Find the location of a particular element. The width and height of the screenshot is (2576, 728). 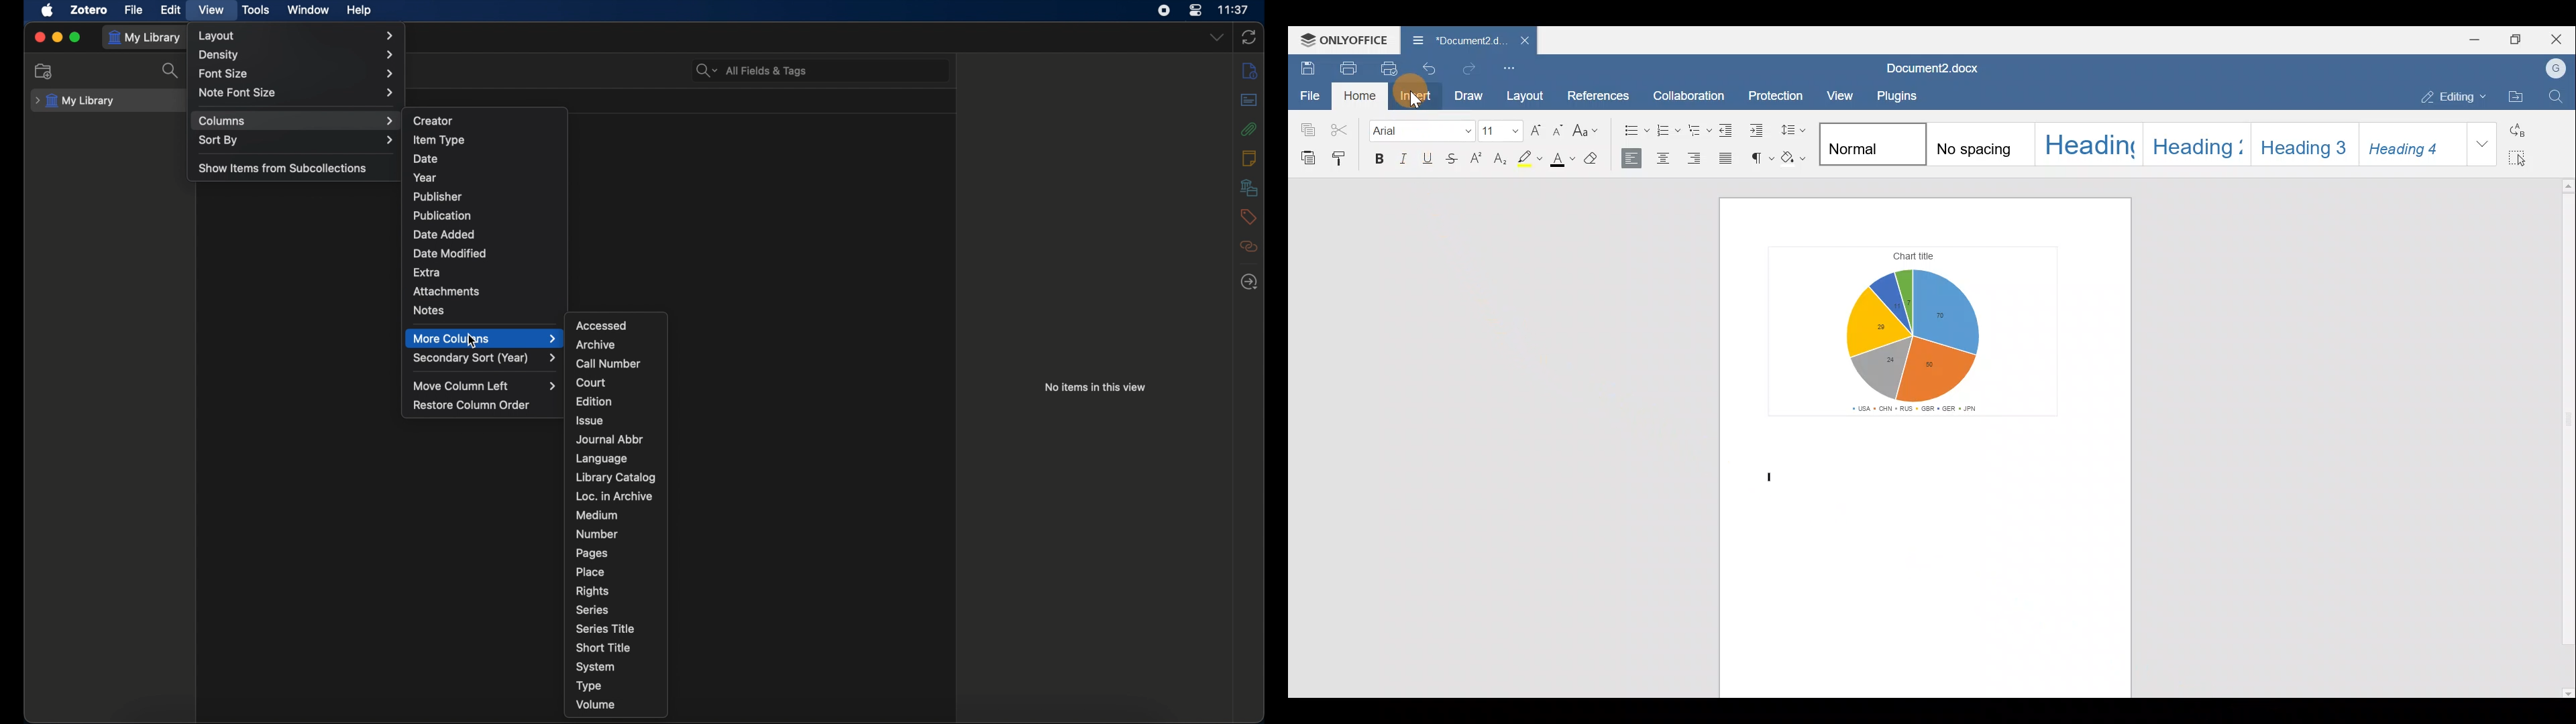

issue is located at coordinates (589, 420).